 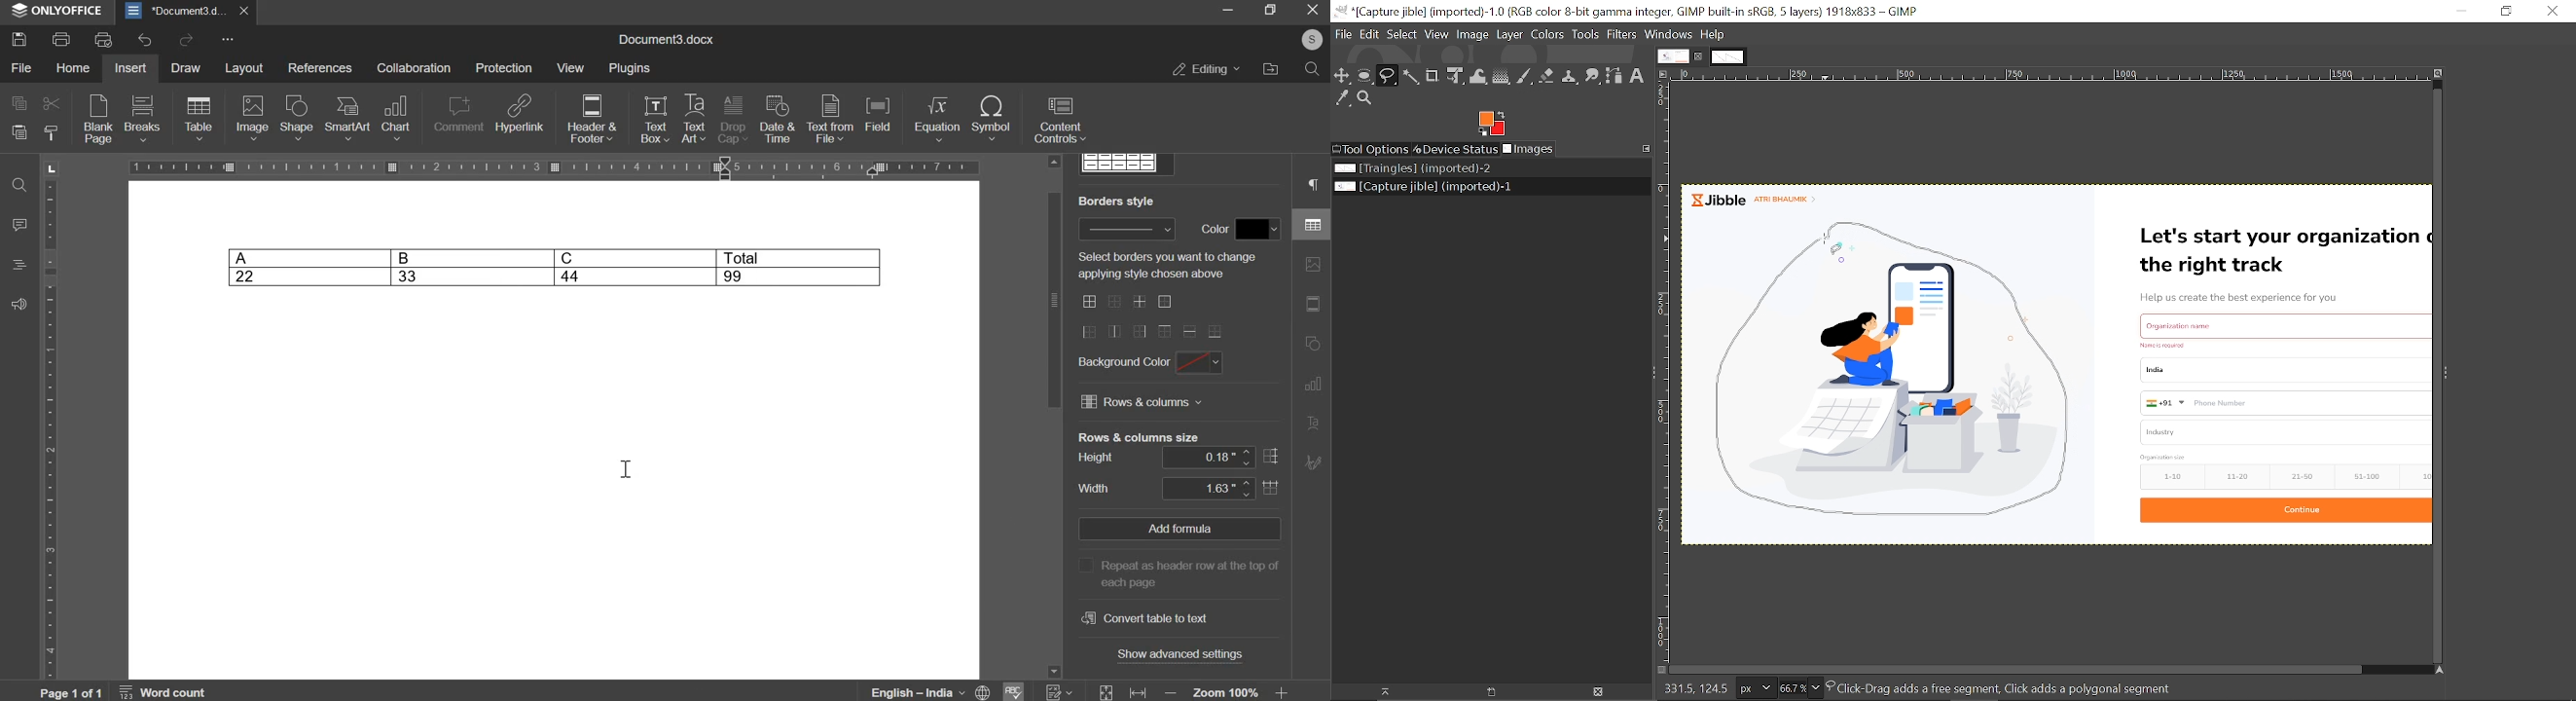 I want to click on add formula, so click(x=1174, y=529).